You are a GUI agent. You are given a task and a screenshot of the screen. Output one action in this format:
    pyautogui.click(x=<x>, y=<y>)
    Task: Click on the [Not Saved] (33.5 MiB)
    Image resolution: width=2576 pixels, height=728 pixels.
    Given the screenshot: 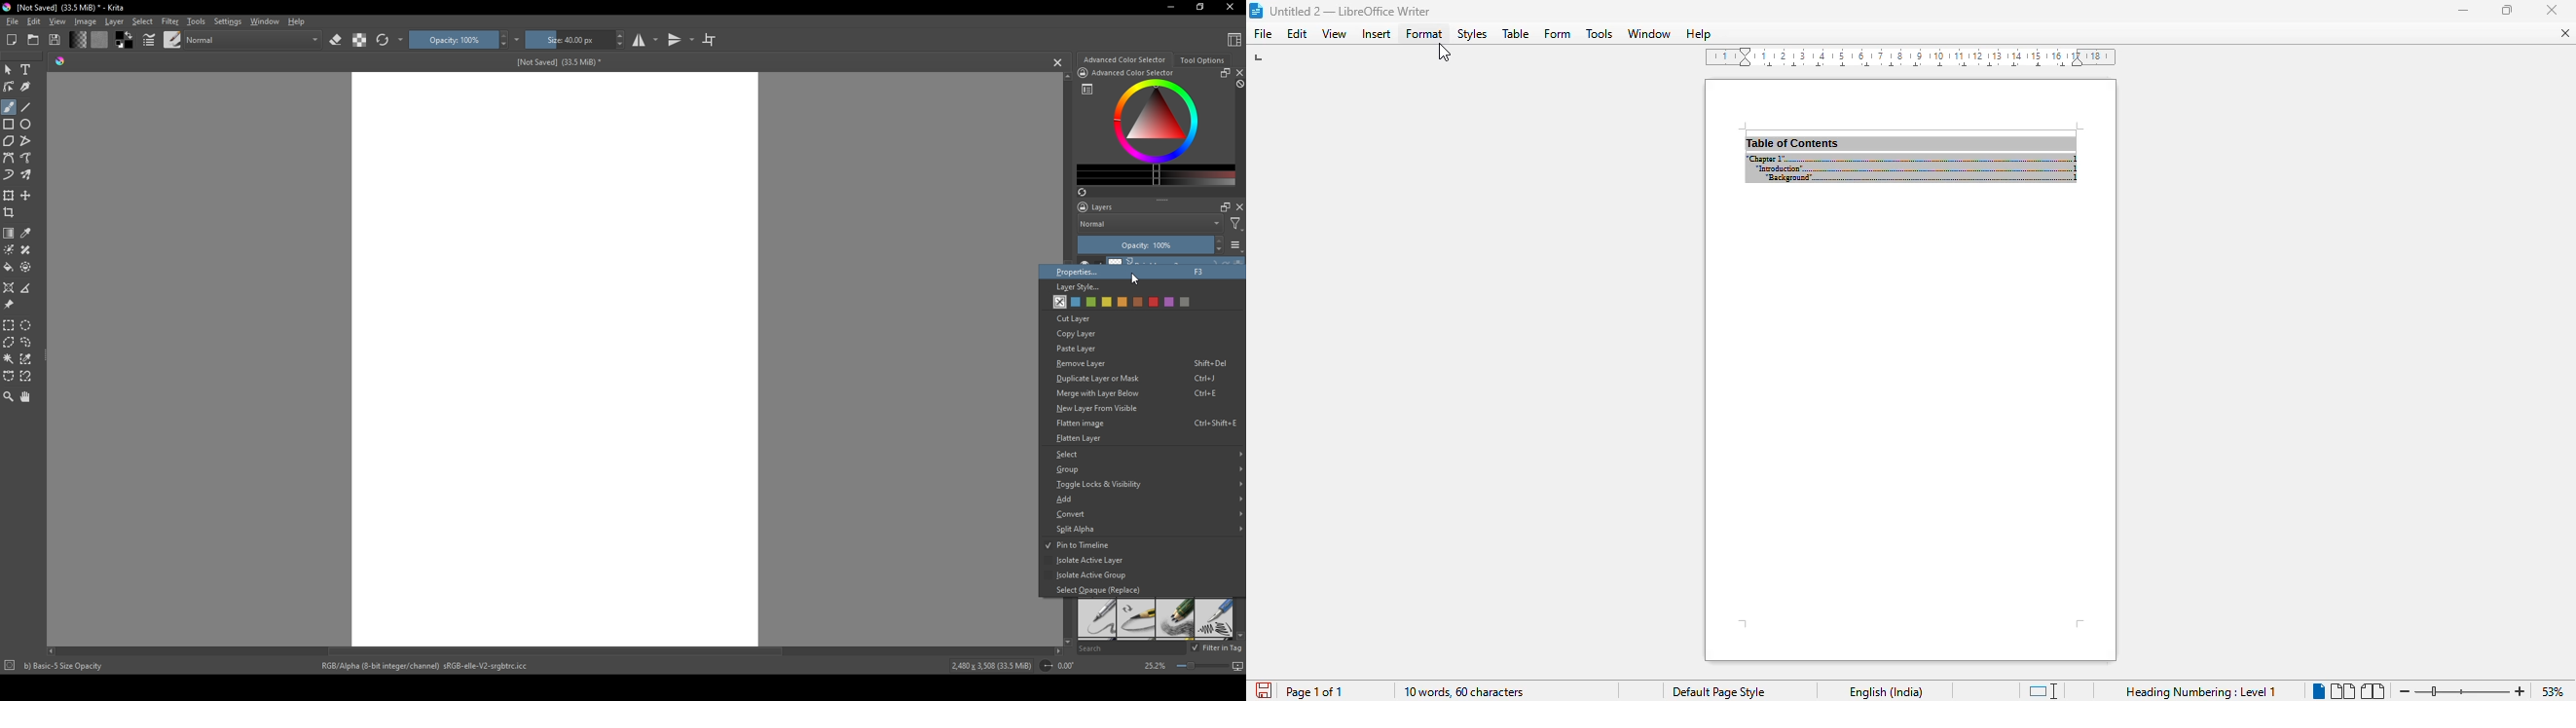 What is the action you would take?
    pyautogui.click(x=556, y=62)
    